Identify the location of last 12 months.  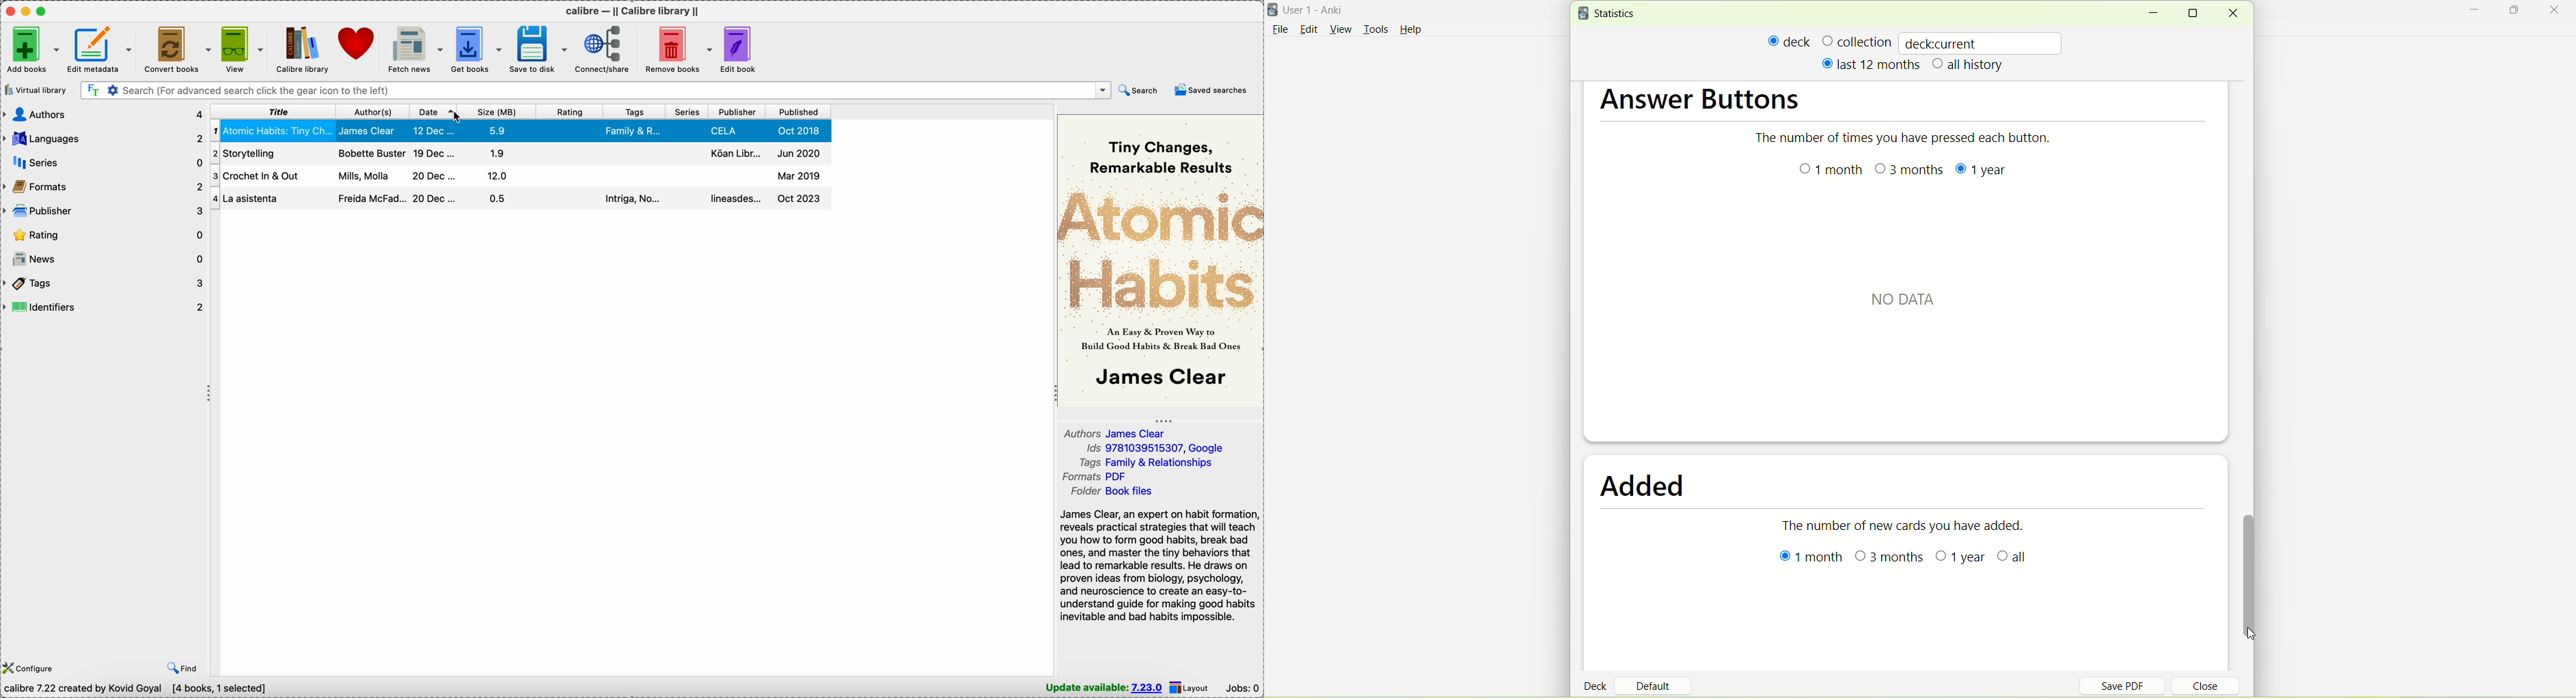
(1869, 64).